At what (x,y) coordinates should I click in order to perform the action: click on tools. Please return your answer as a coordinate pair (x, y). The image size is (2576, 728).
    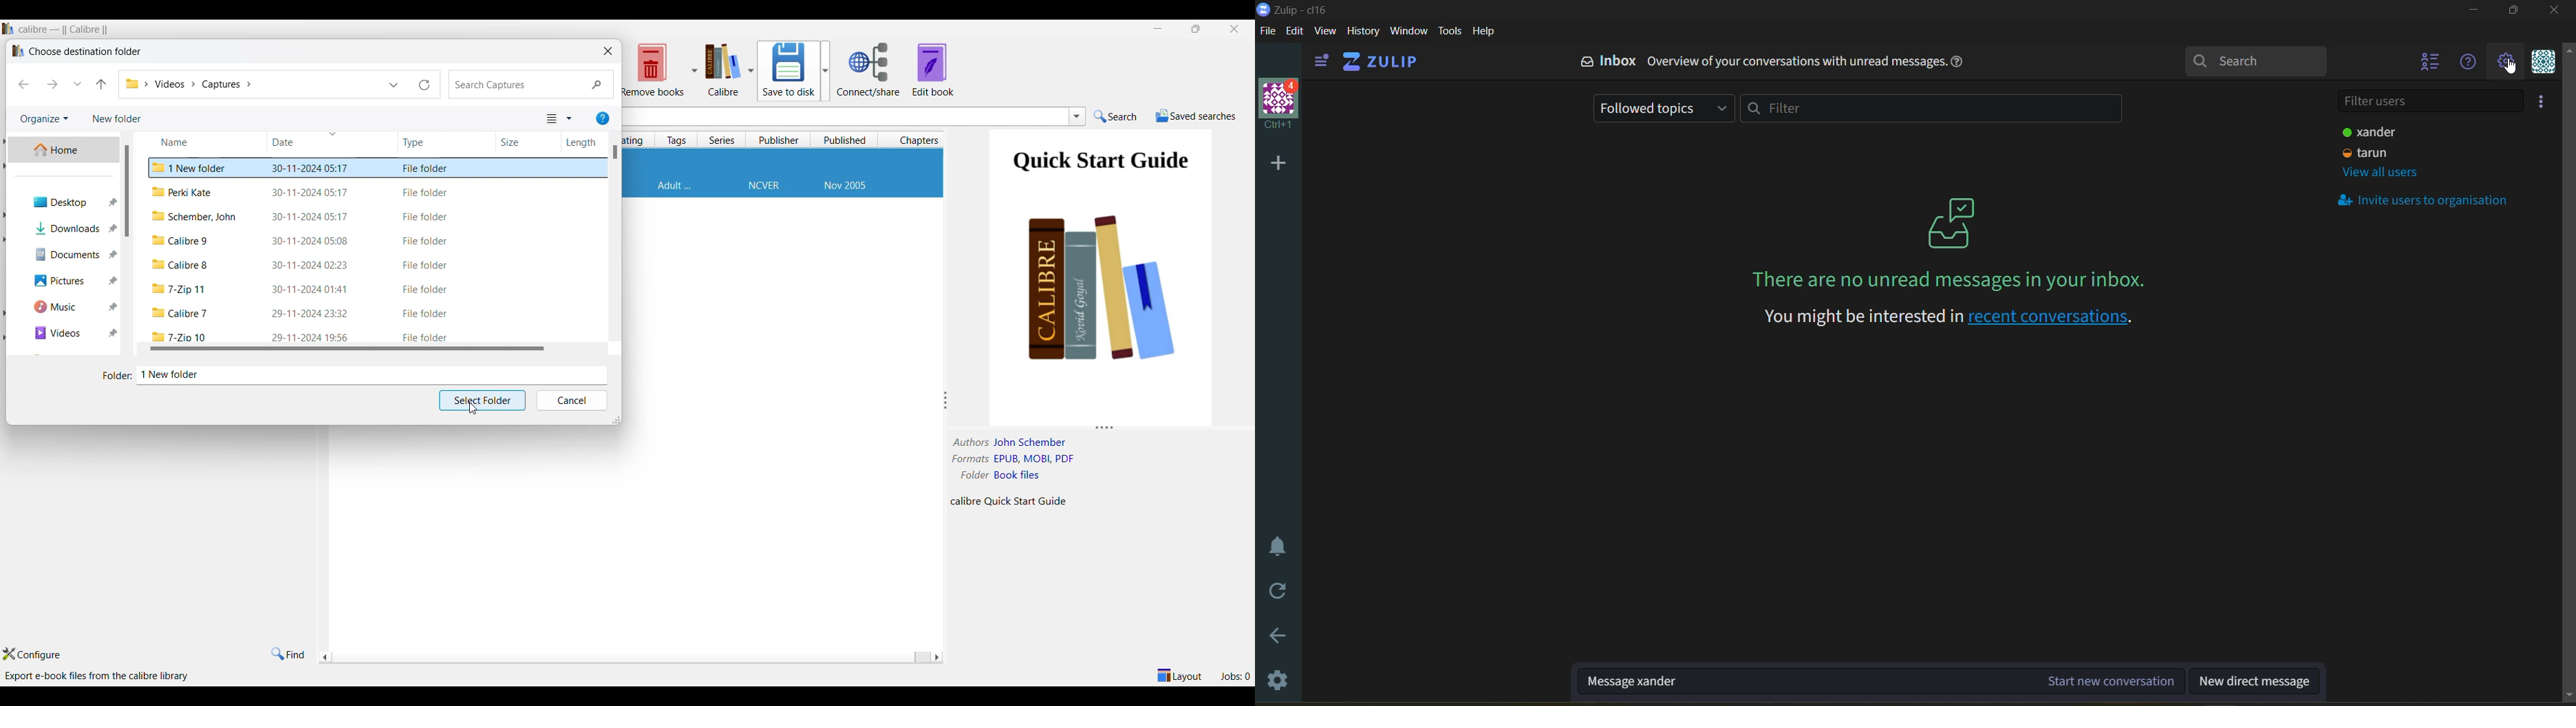
    Looking at the image, I should click on (1449, 32).